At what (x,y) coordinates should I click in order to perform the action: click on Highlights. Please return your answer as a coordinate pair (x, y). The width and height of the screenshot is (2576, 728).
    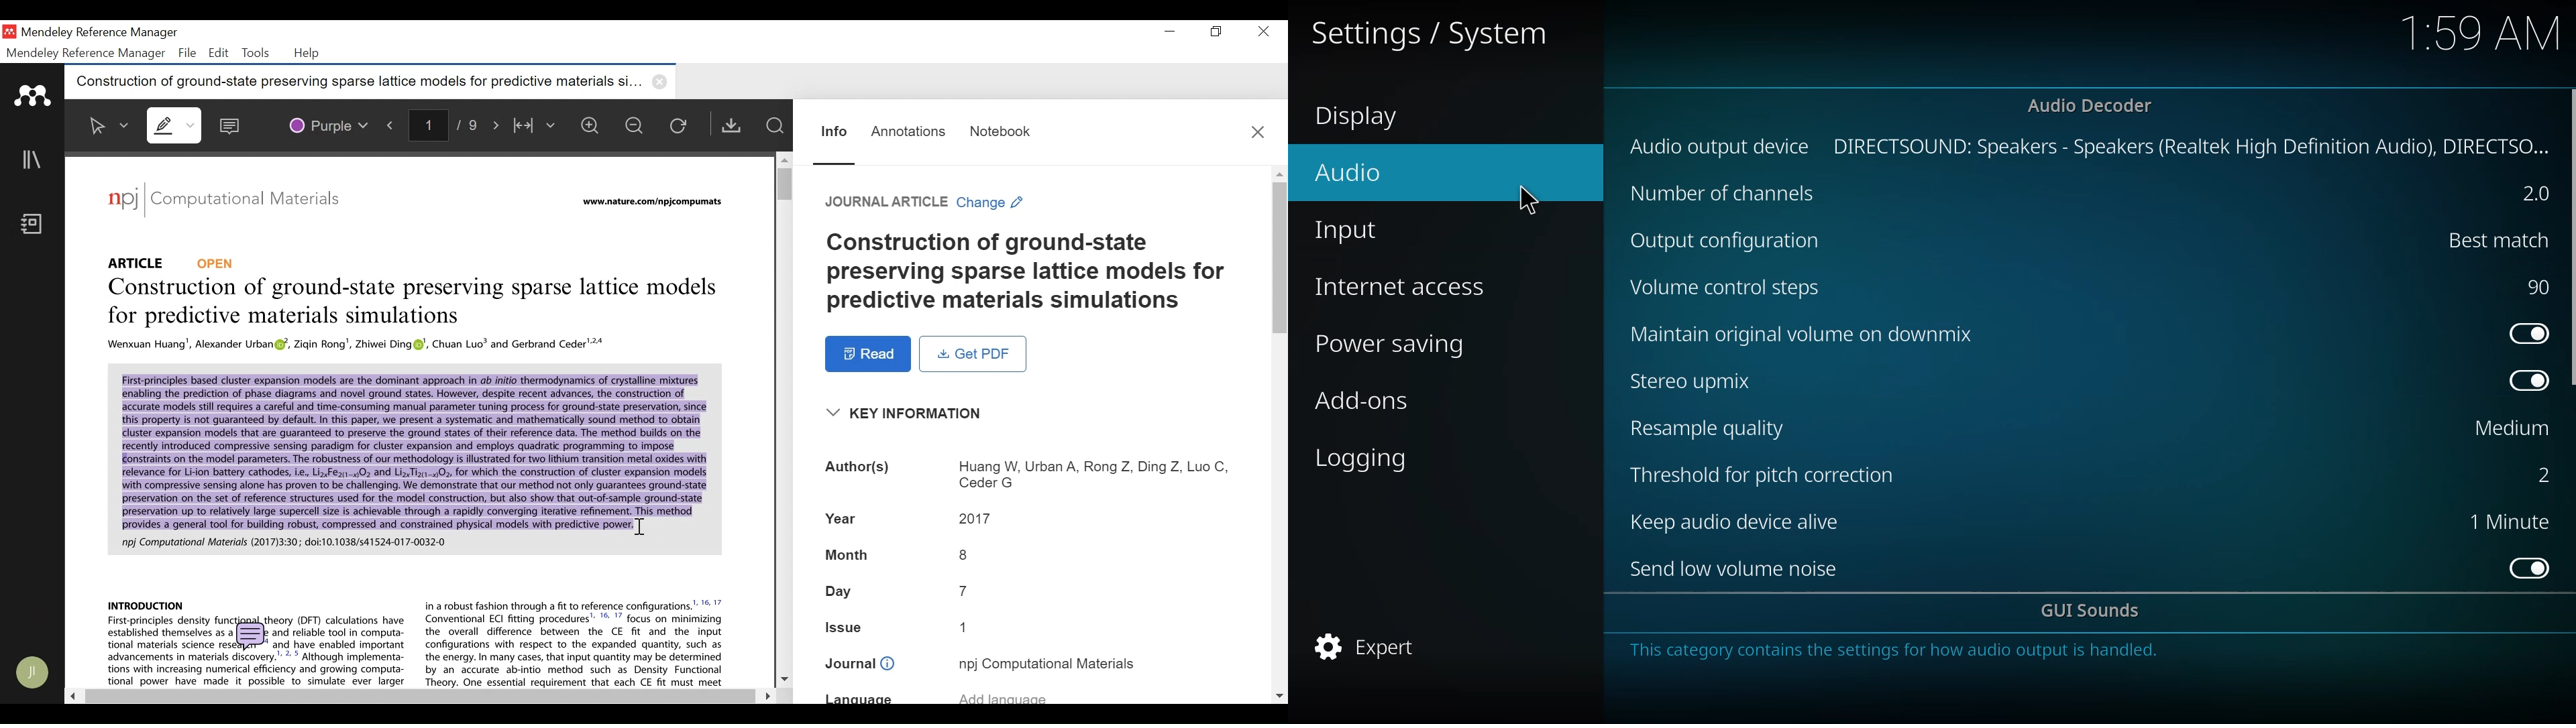
    Looking at the image, I should click on (176, 125).